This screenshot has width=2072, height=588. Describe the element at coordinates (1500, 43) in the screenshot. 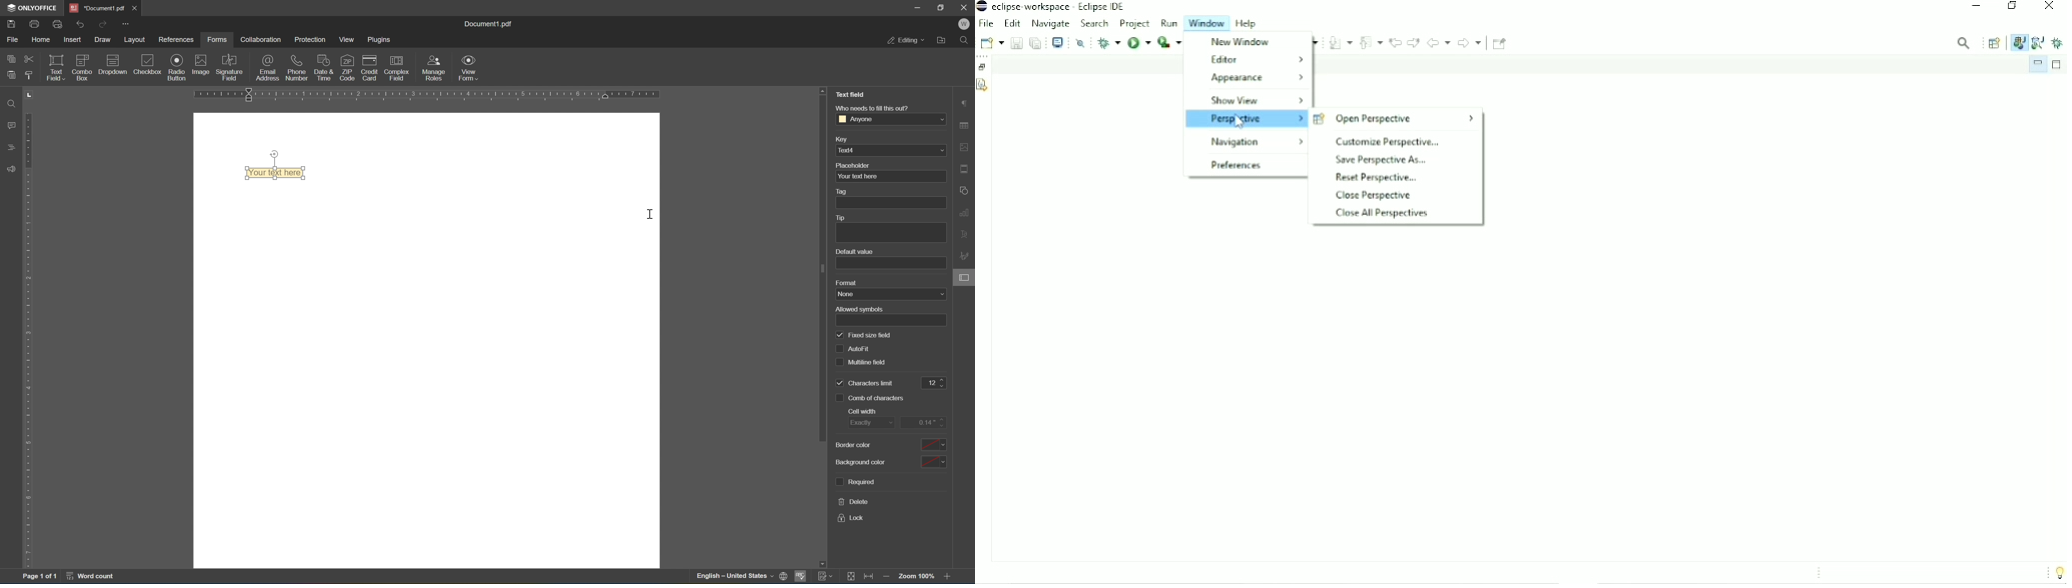

I see `Pin Editor` at that location.